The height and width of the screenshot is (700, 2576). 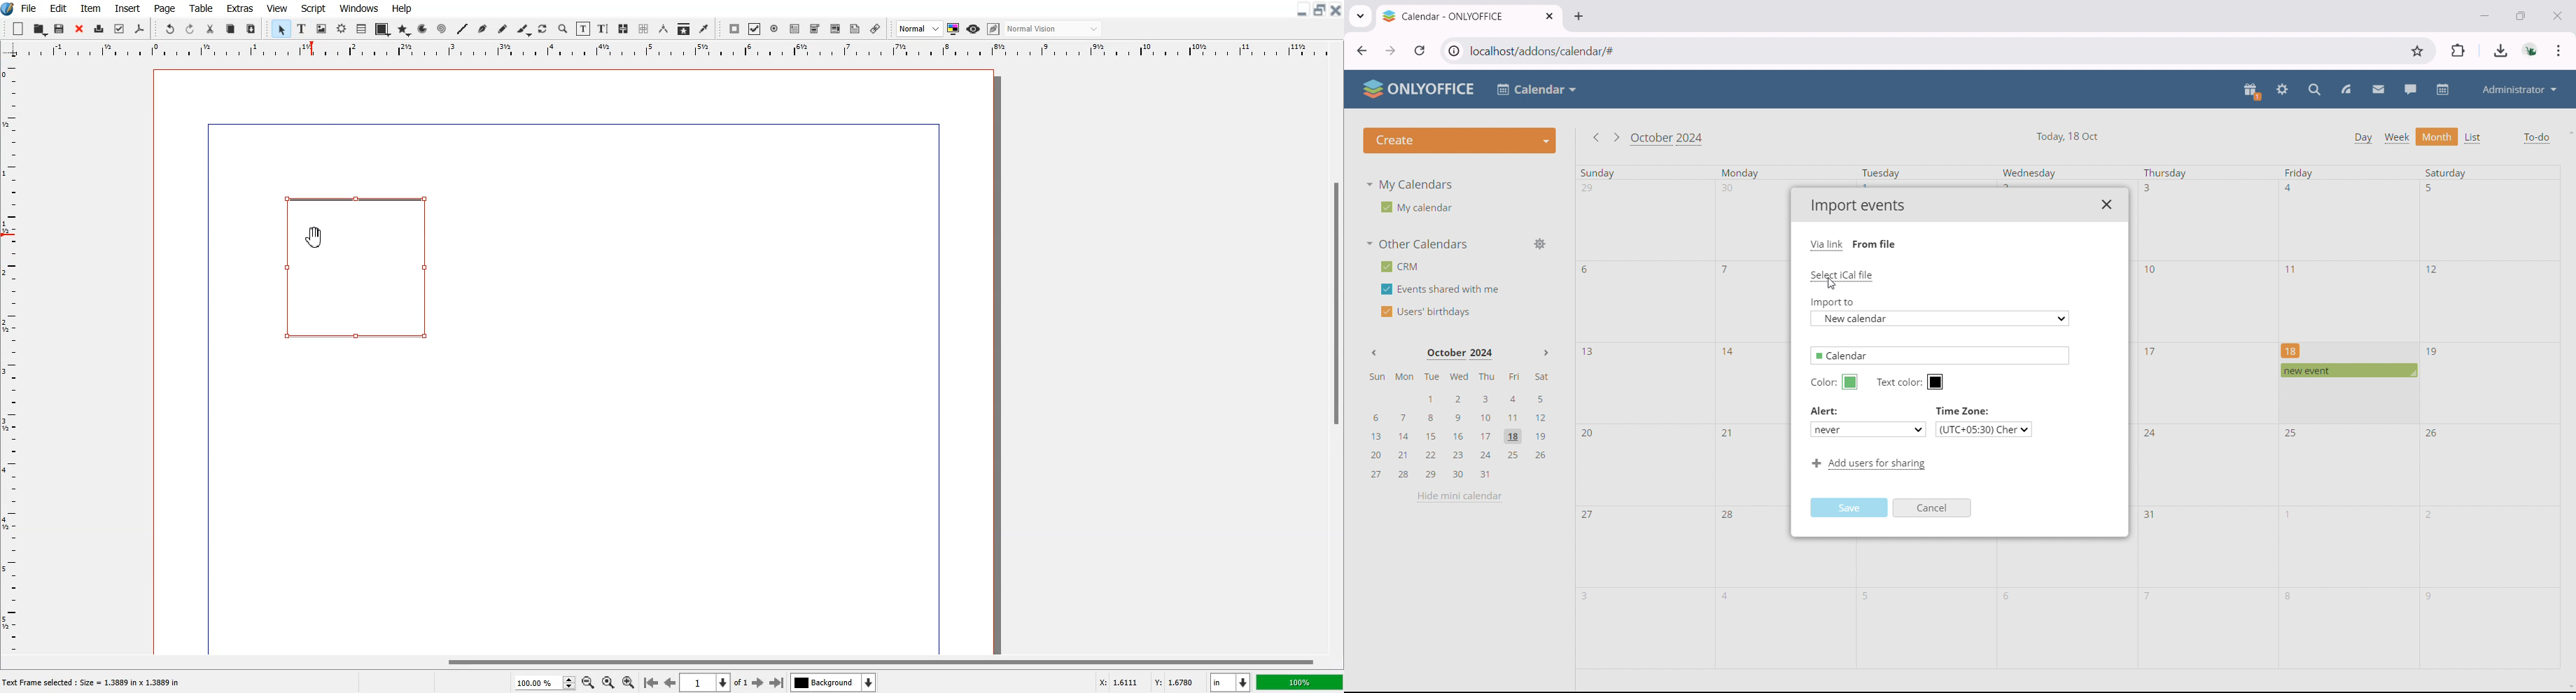 I want to click on Text Annotation, so click(x=855, y=29).